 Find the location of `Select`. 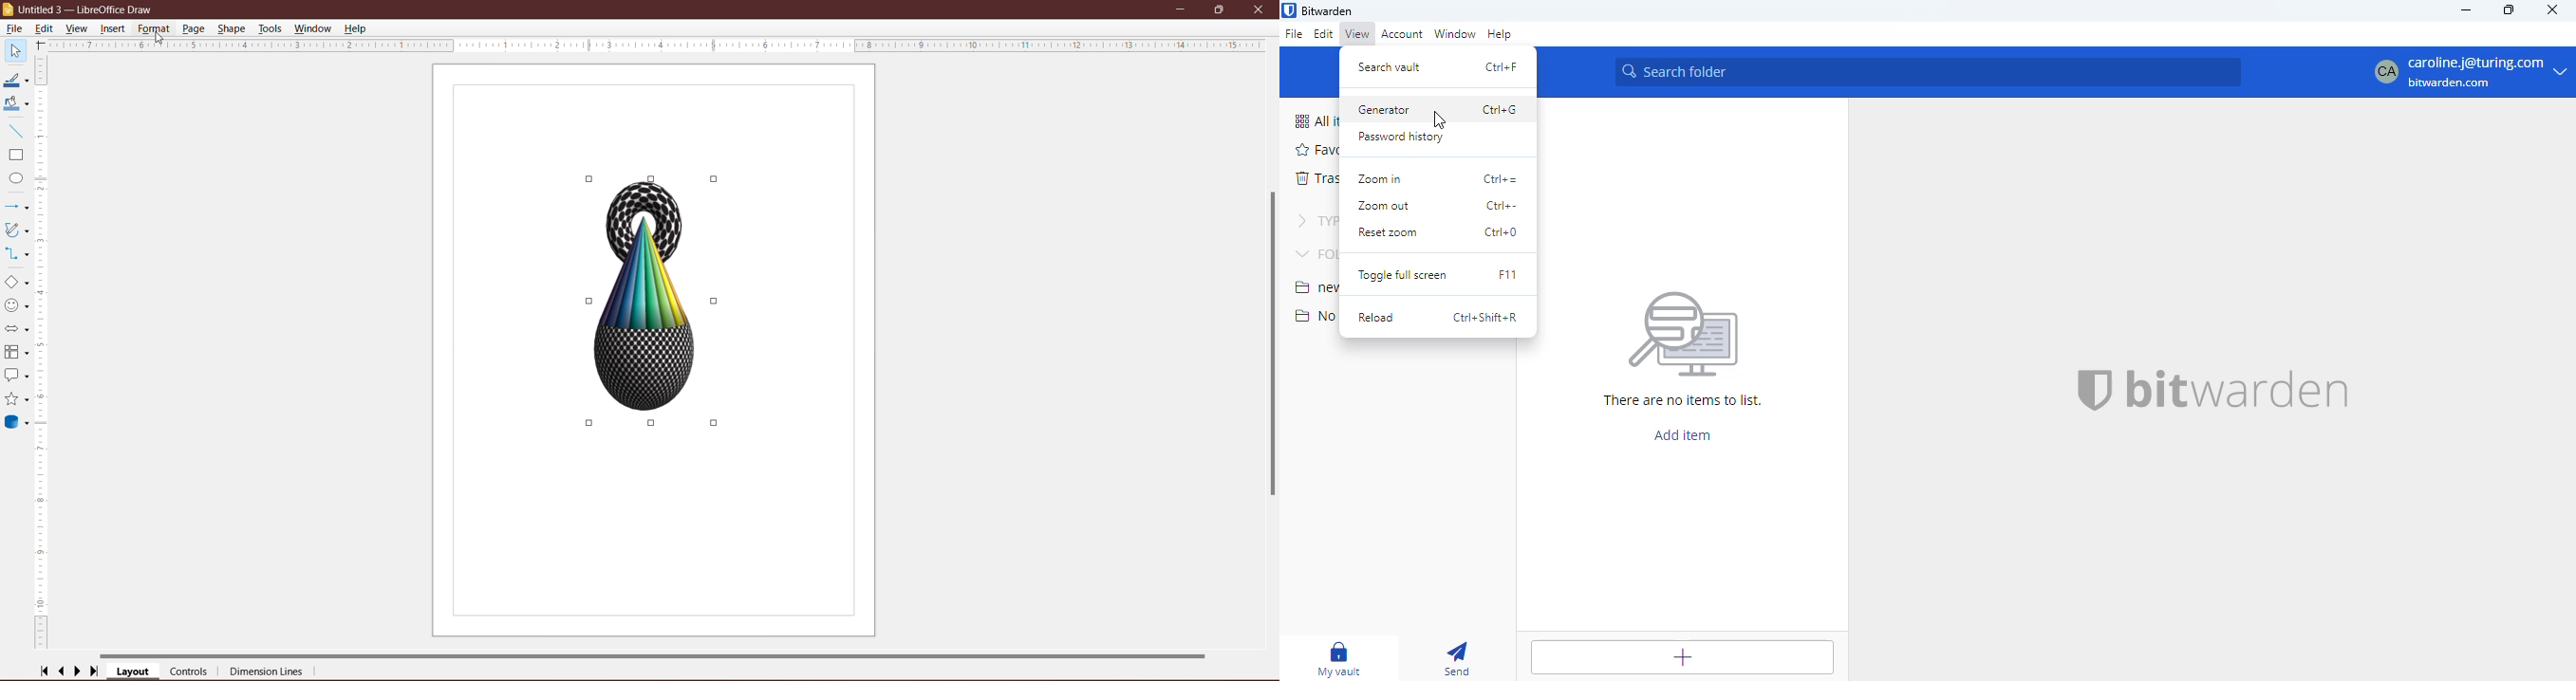

Select is located at coordinates (15, 50).